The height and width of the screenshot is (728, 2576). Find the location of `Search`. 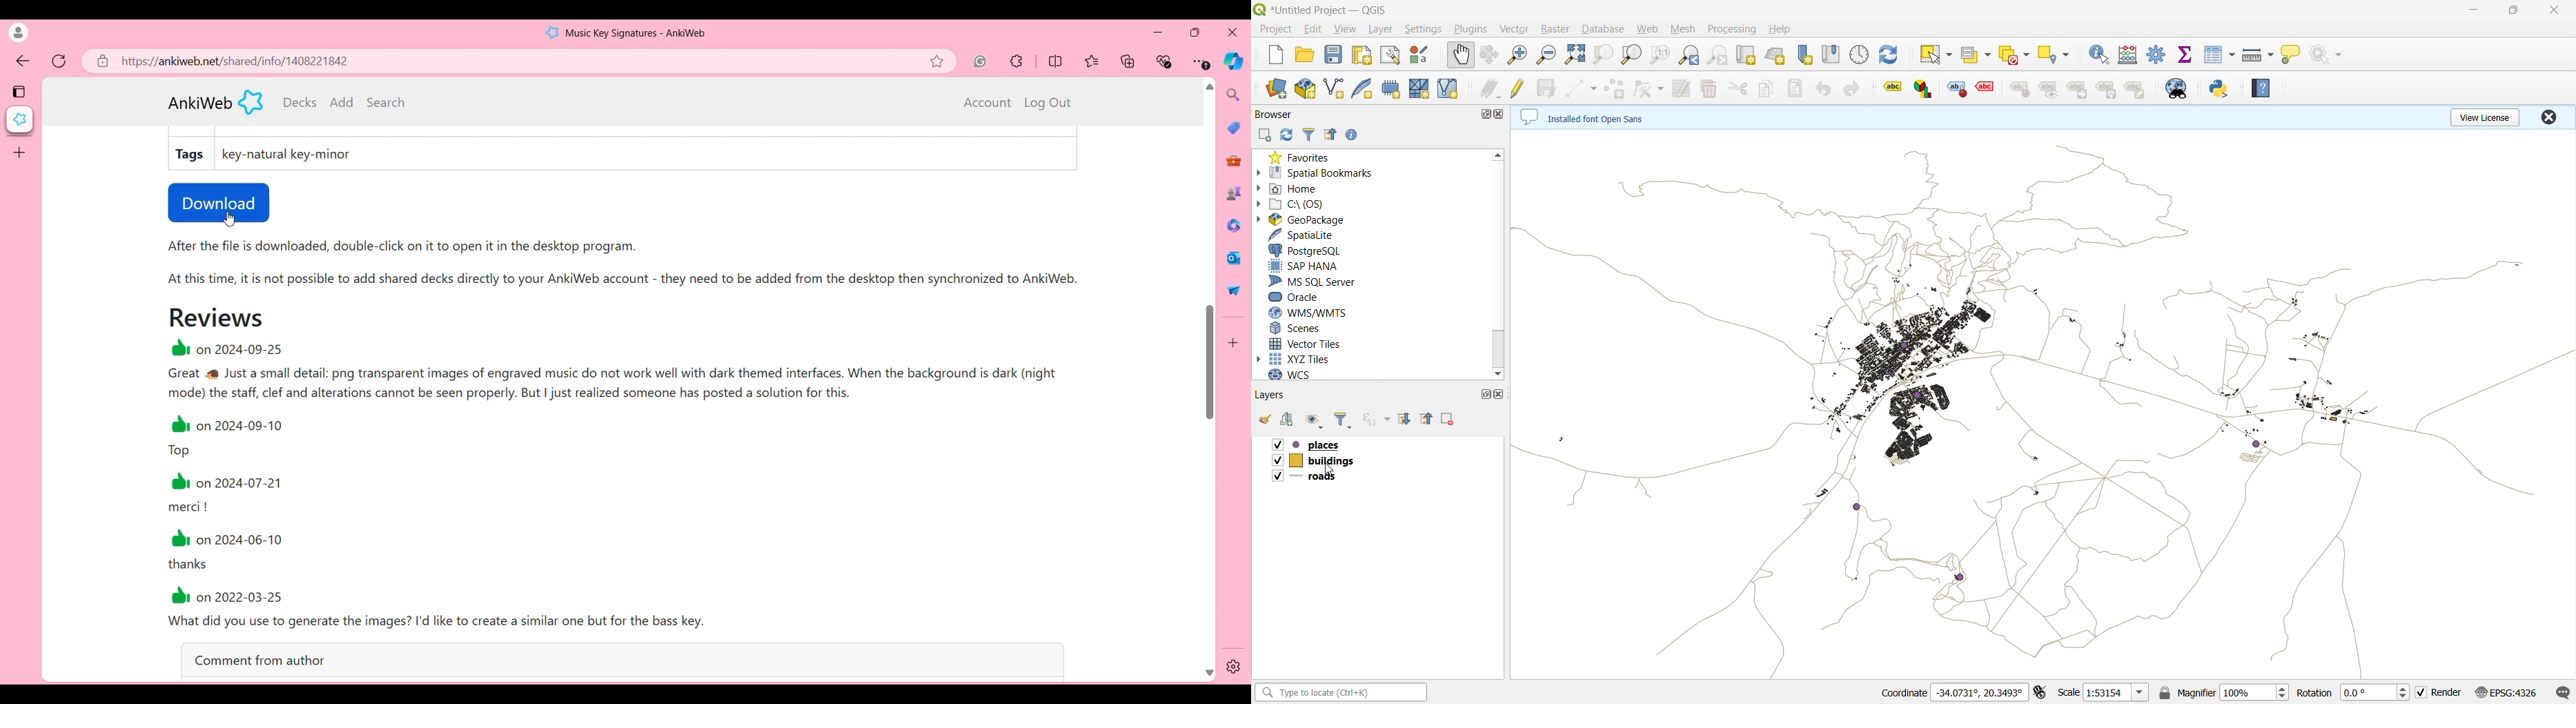

Search is located at coordinates (386, 102).